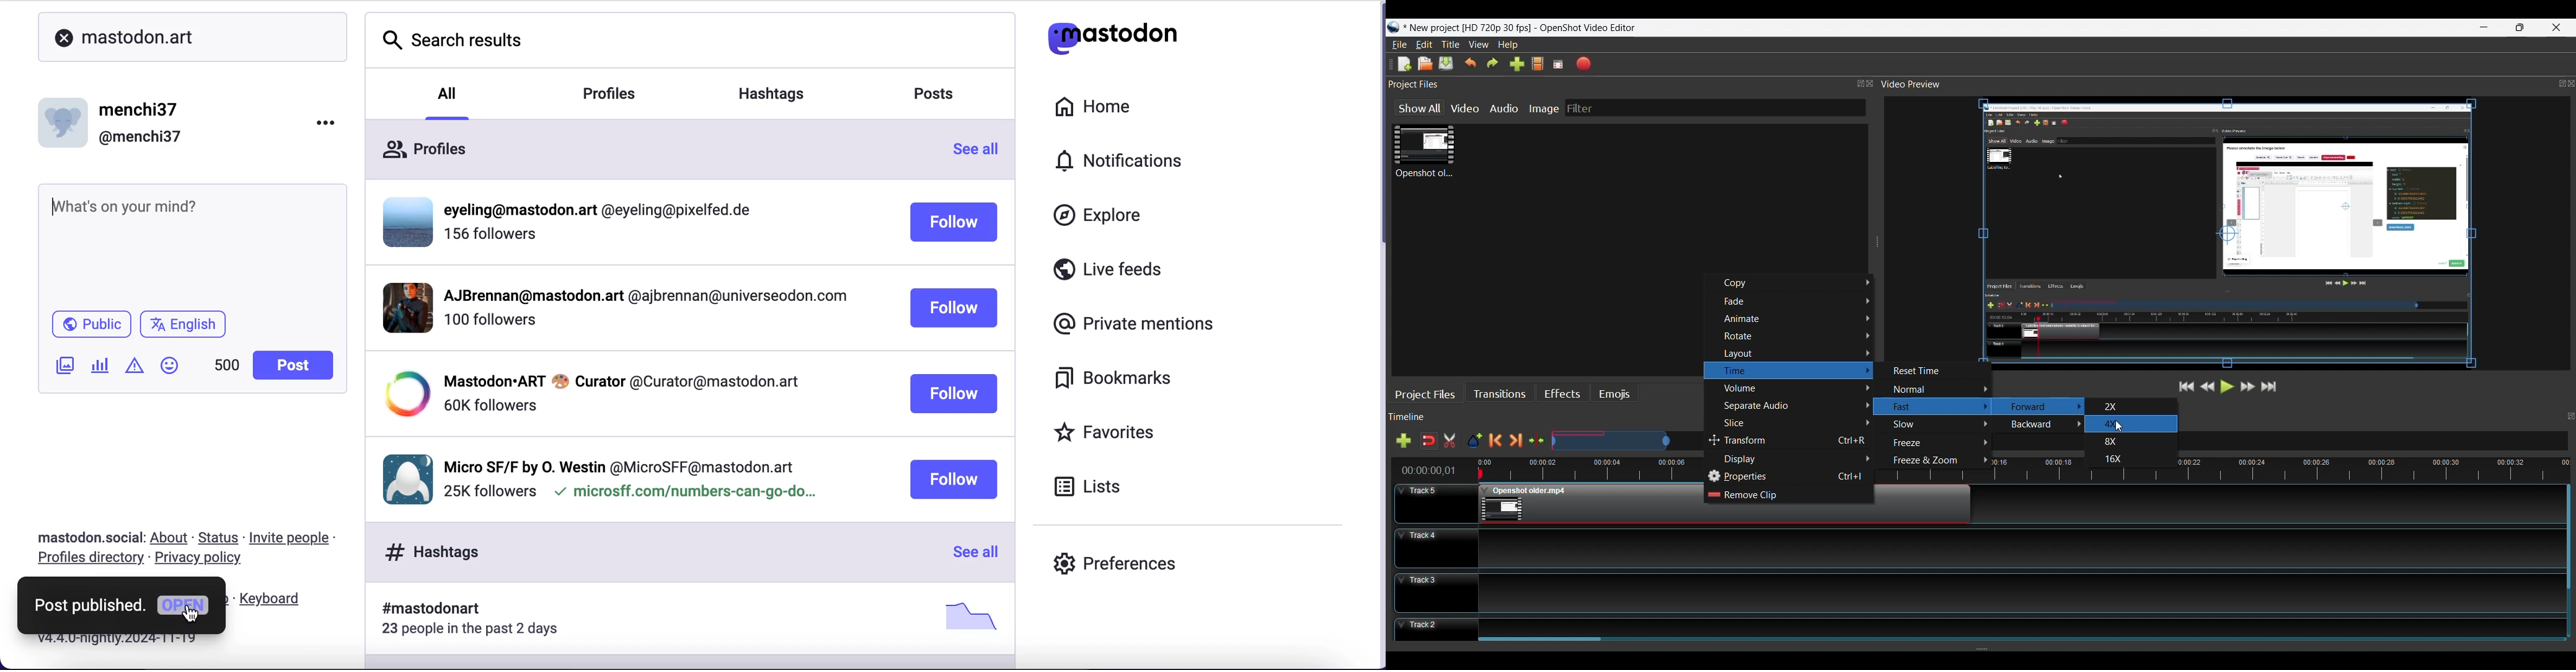  I want to click on Animate, so click(1796, 319).